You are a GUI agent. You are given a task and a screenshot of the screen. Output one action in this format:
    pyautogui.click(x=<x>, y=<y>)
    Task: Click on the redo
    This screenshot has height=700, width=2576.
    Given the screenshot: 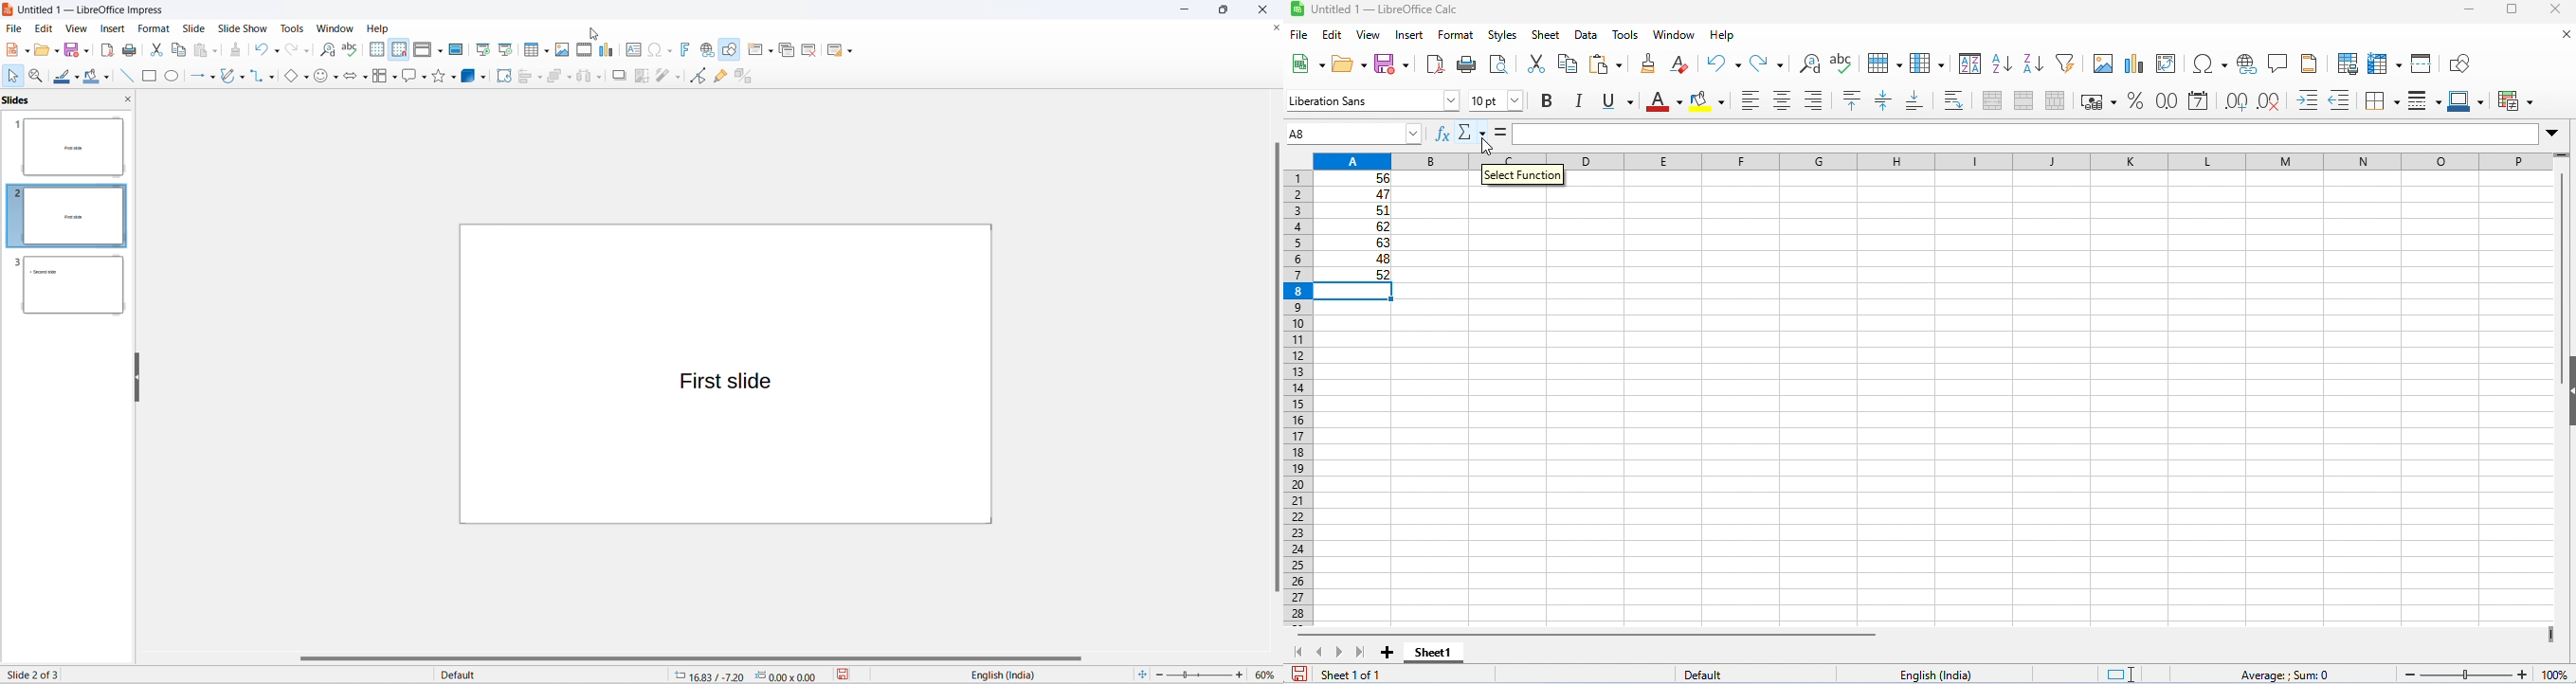 What is the action you would take?
    pyautogui.click(x=292, y=49)
    